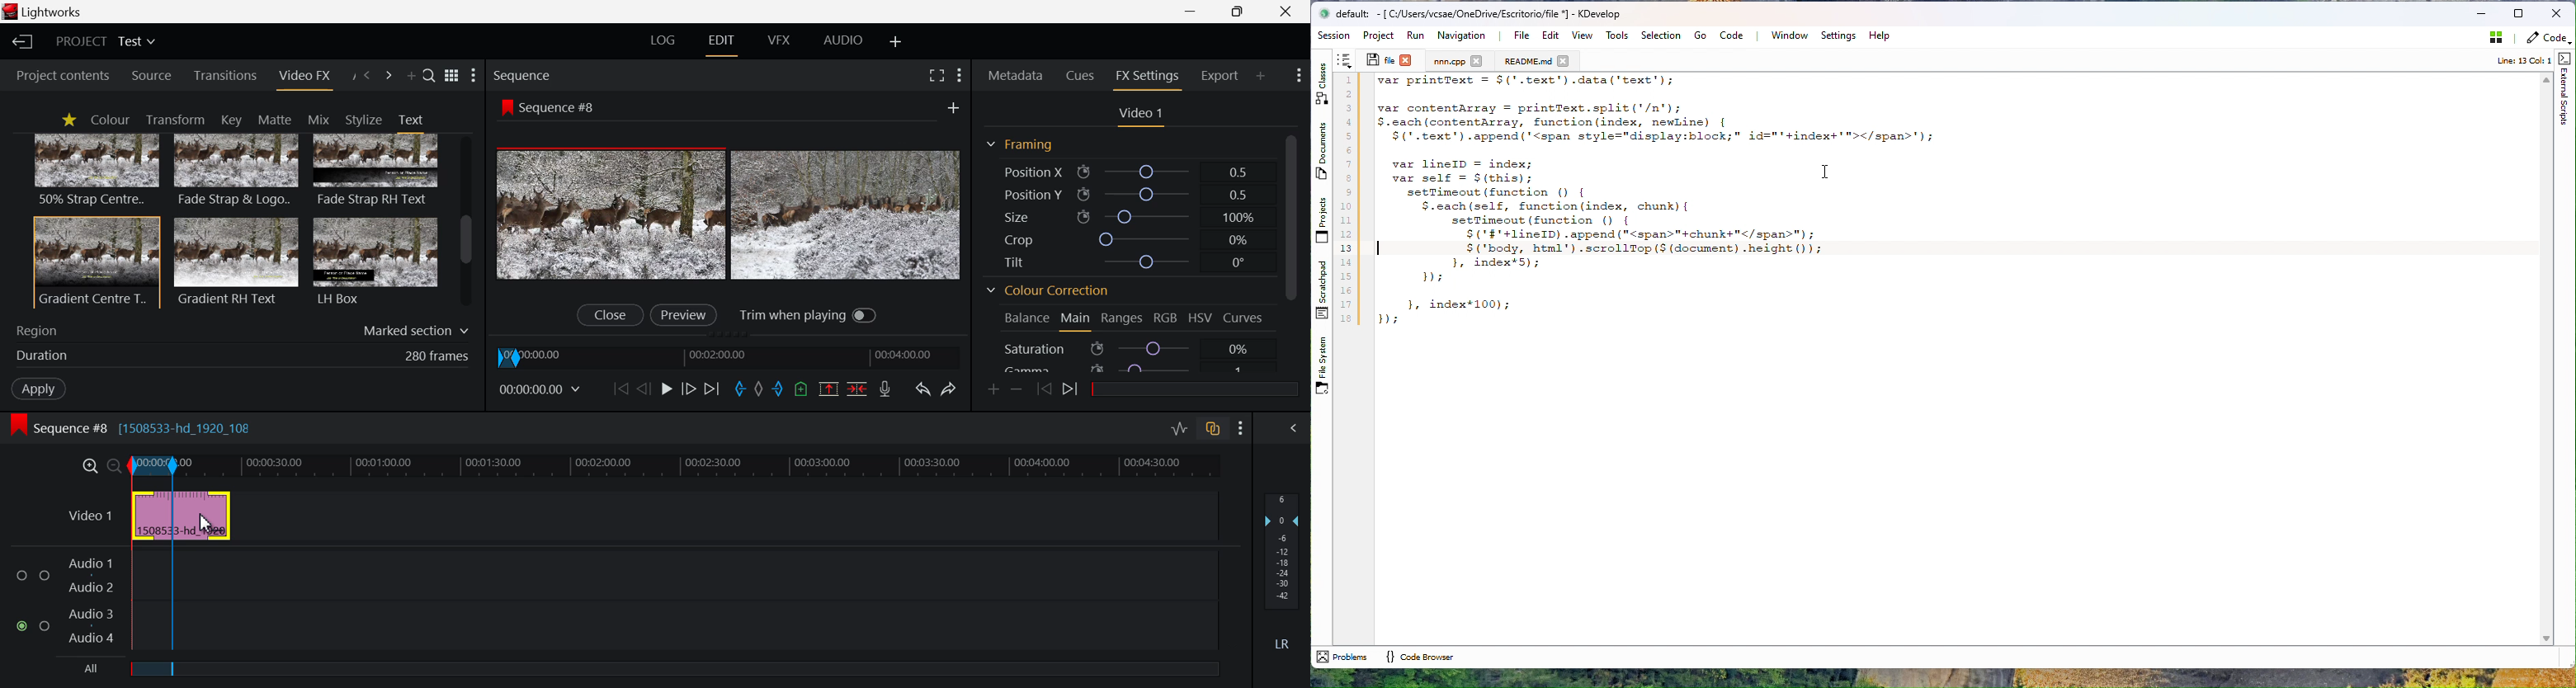 The image size is (2576, 700). I want to click on Add keyframe, so click(991, 388).